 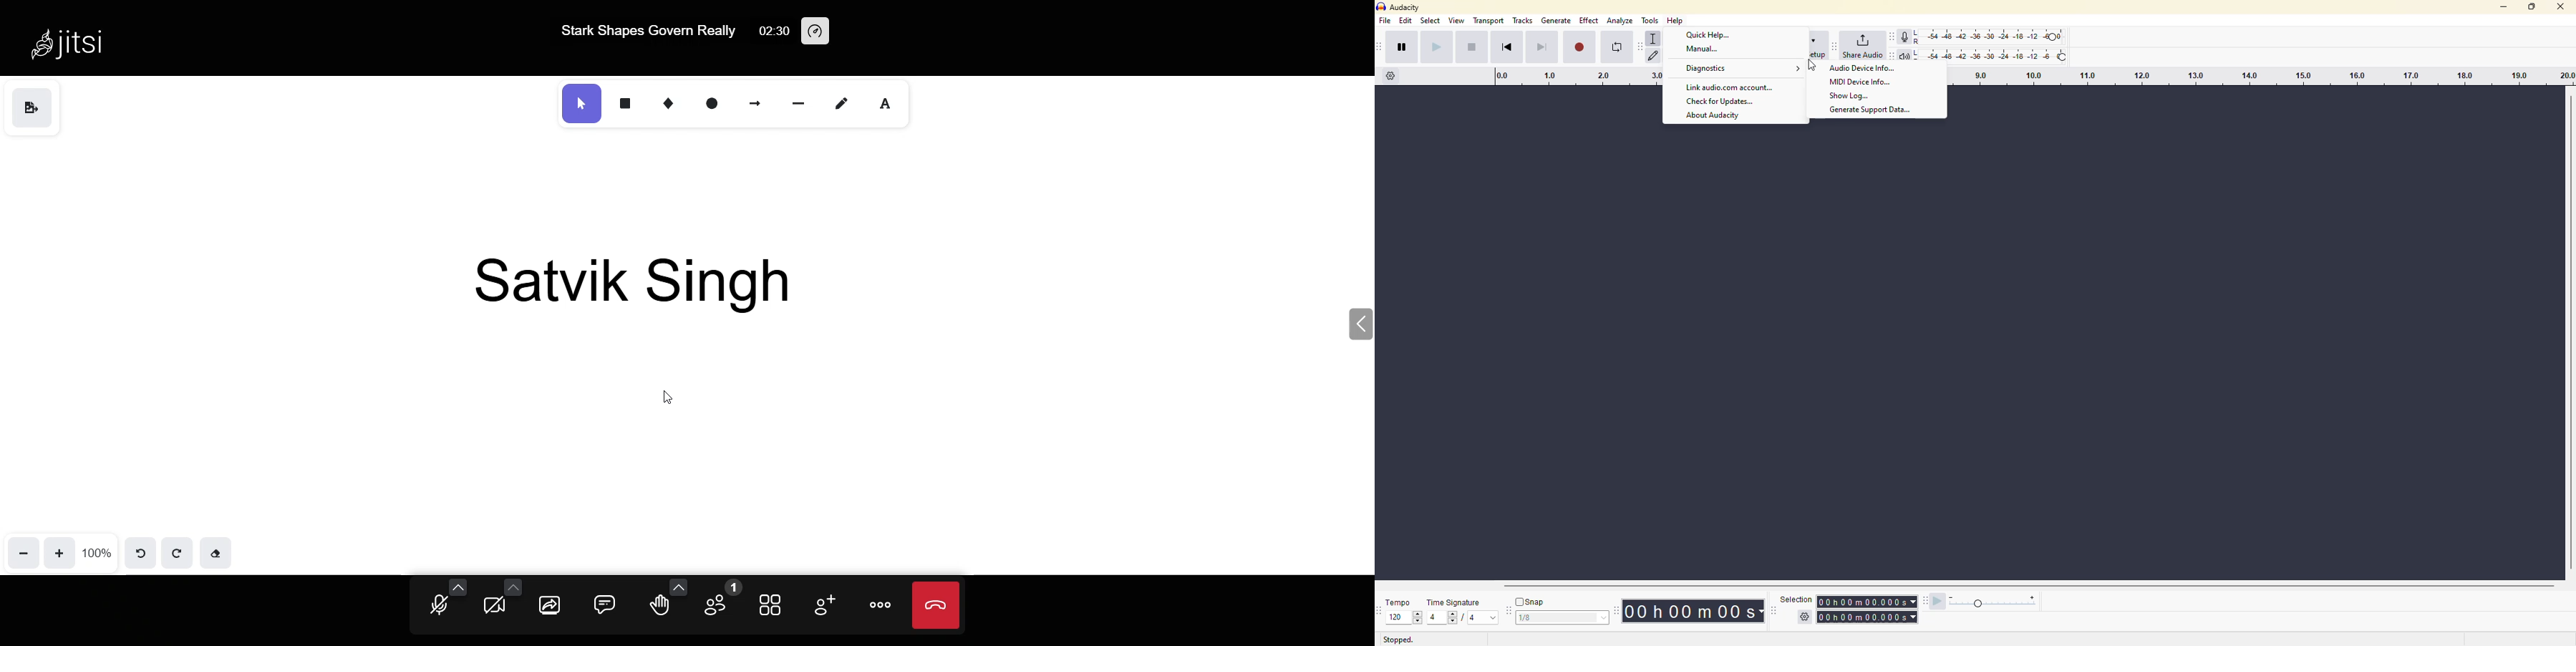 What do you see at coordinates (1406, 8) in the screenshot?
I see `audacity` at bounding box center [1406, 8].